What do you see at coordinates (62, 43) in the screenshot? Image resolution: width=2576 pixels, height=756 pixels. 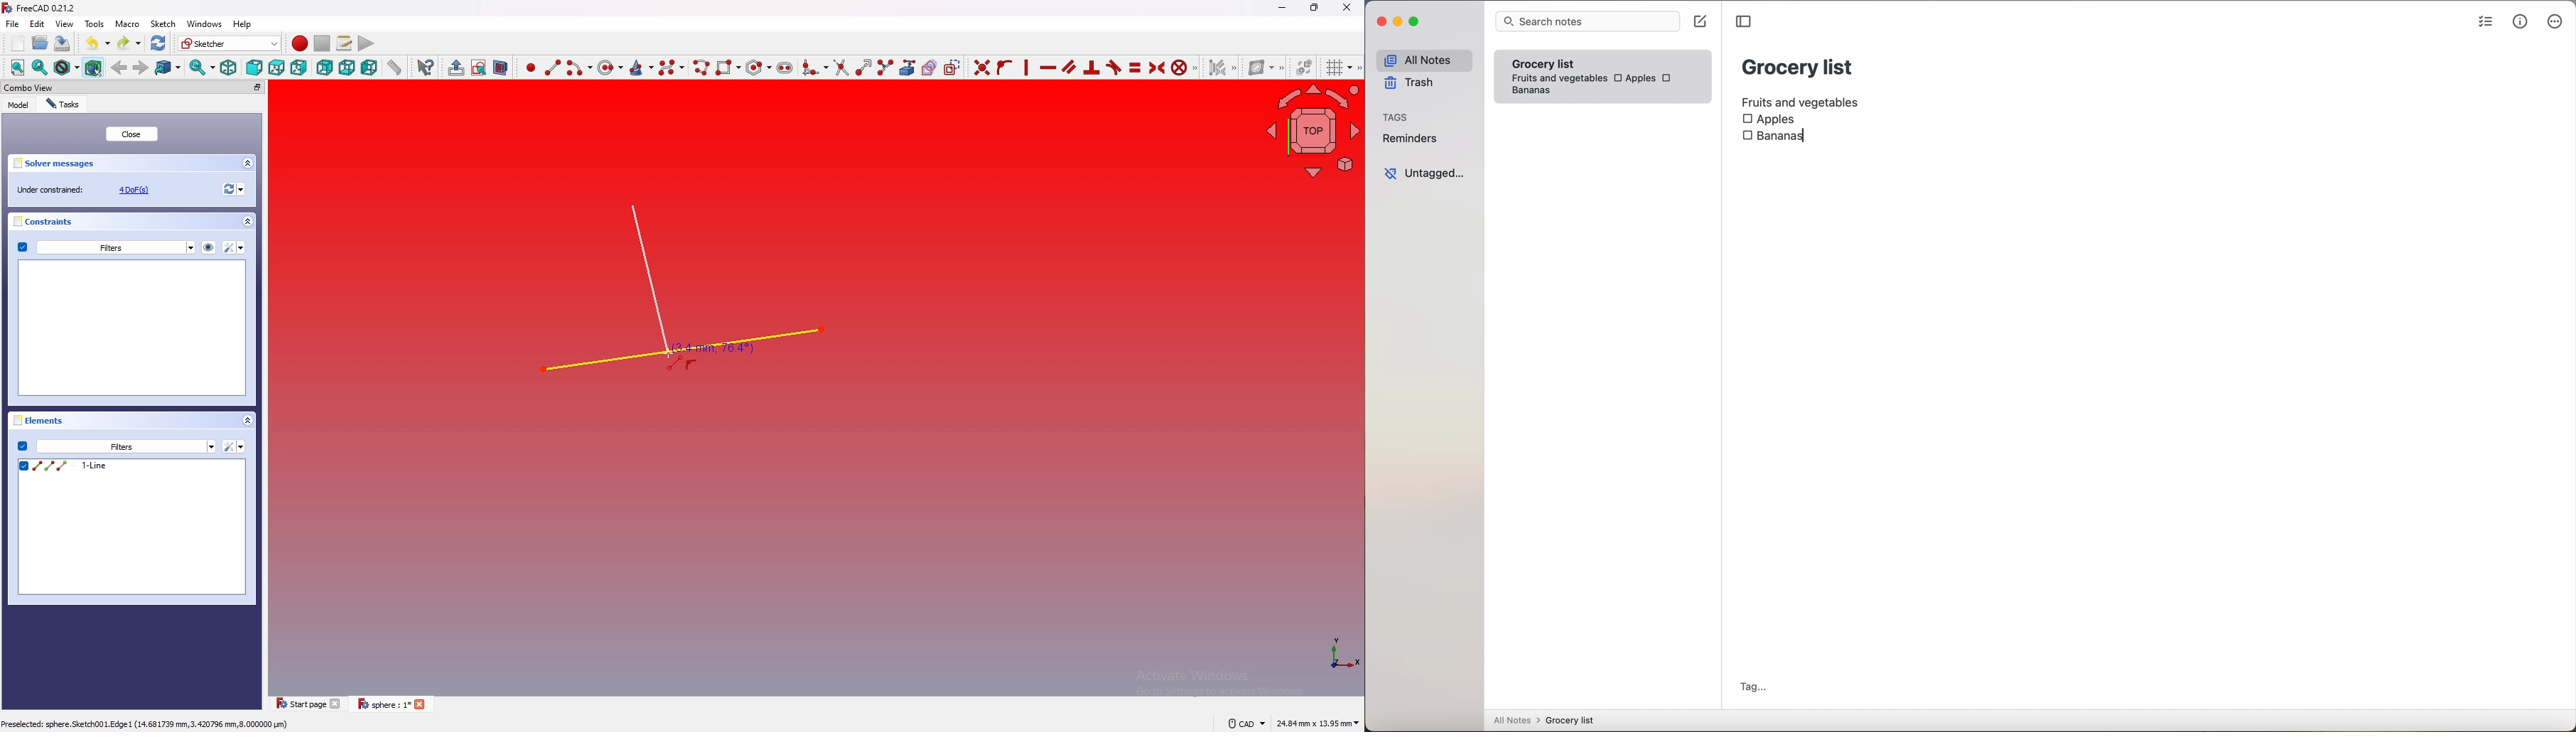 I see `Save` at bounding box center [62, 43].